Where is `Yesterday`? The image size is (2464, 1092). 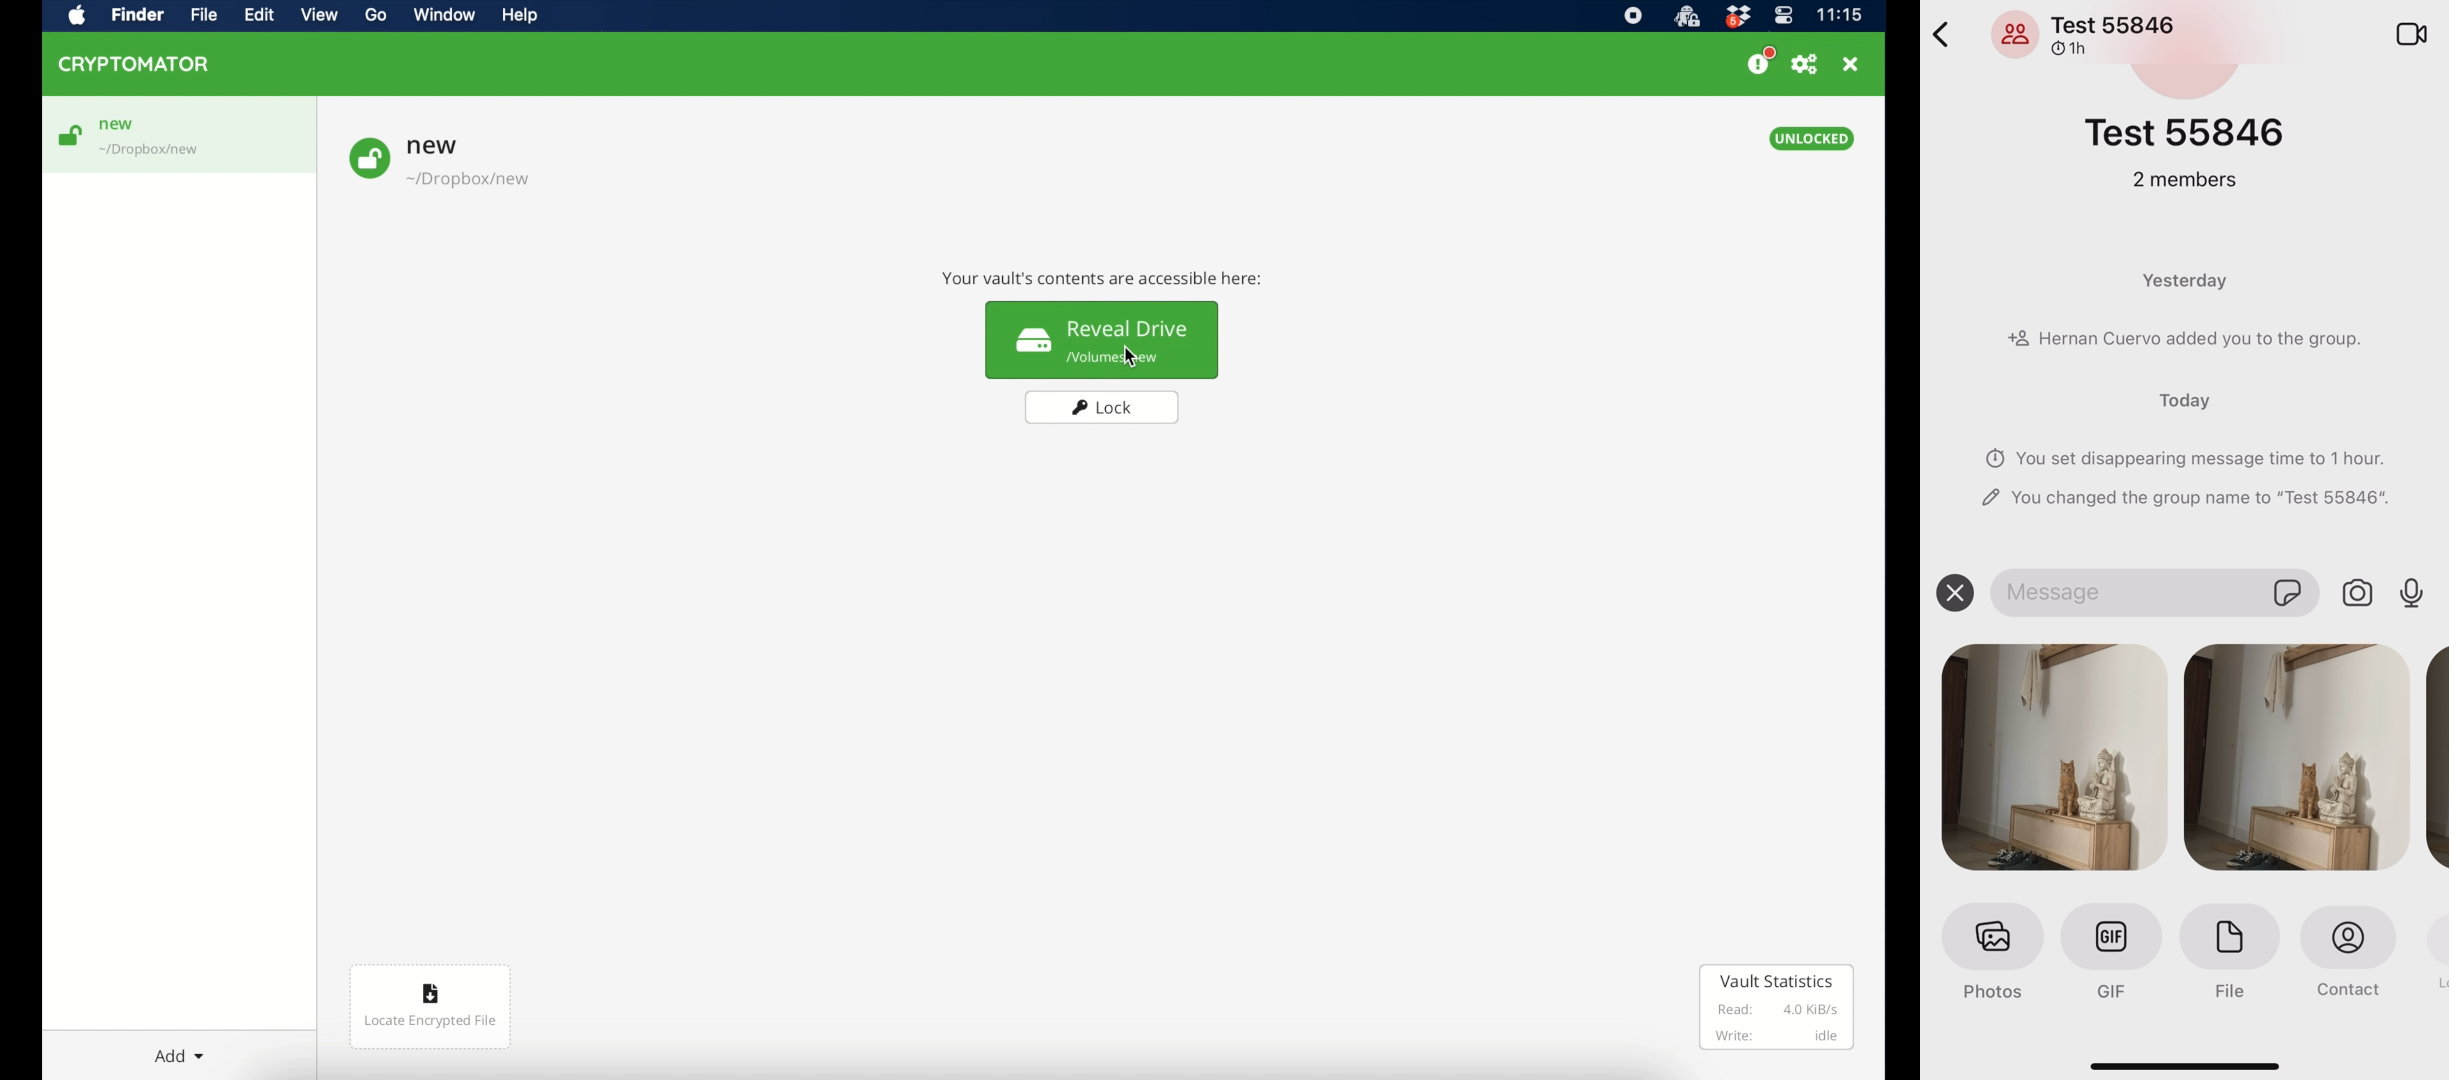
Yesterday is located at coordinates (2181, 274).